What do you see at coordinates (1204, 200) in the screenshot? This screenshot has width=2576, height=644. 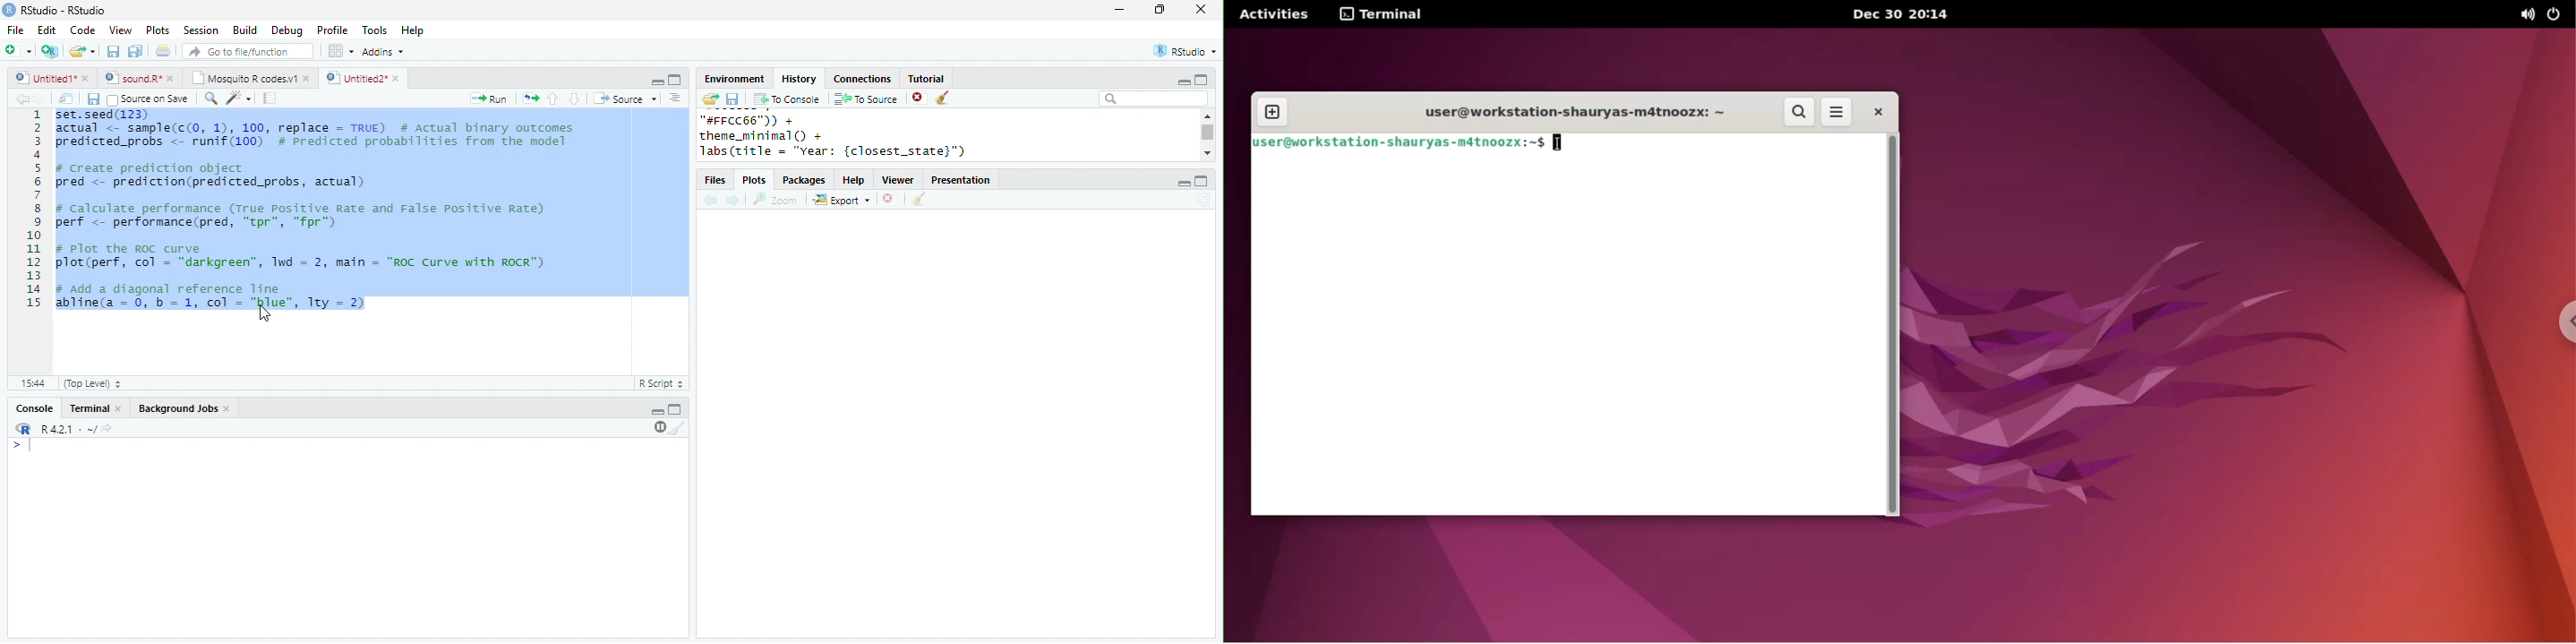 I see `refresh` at bounding box center [1204, 200].